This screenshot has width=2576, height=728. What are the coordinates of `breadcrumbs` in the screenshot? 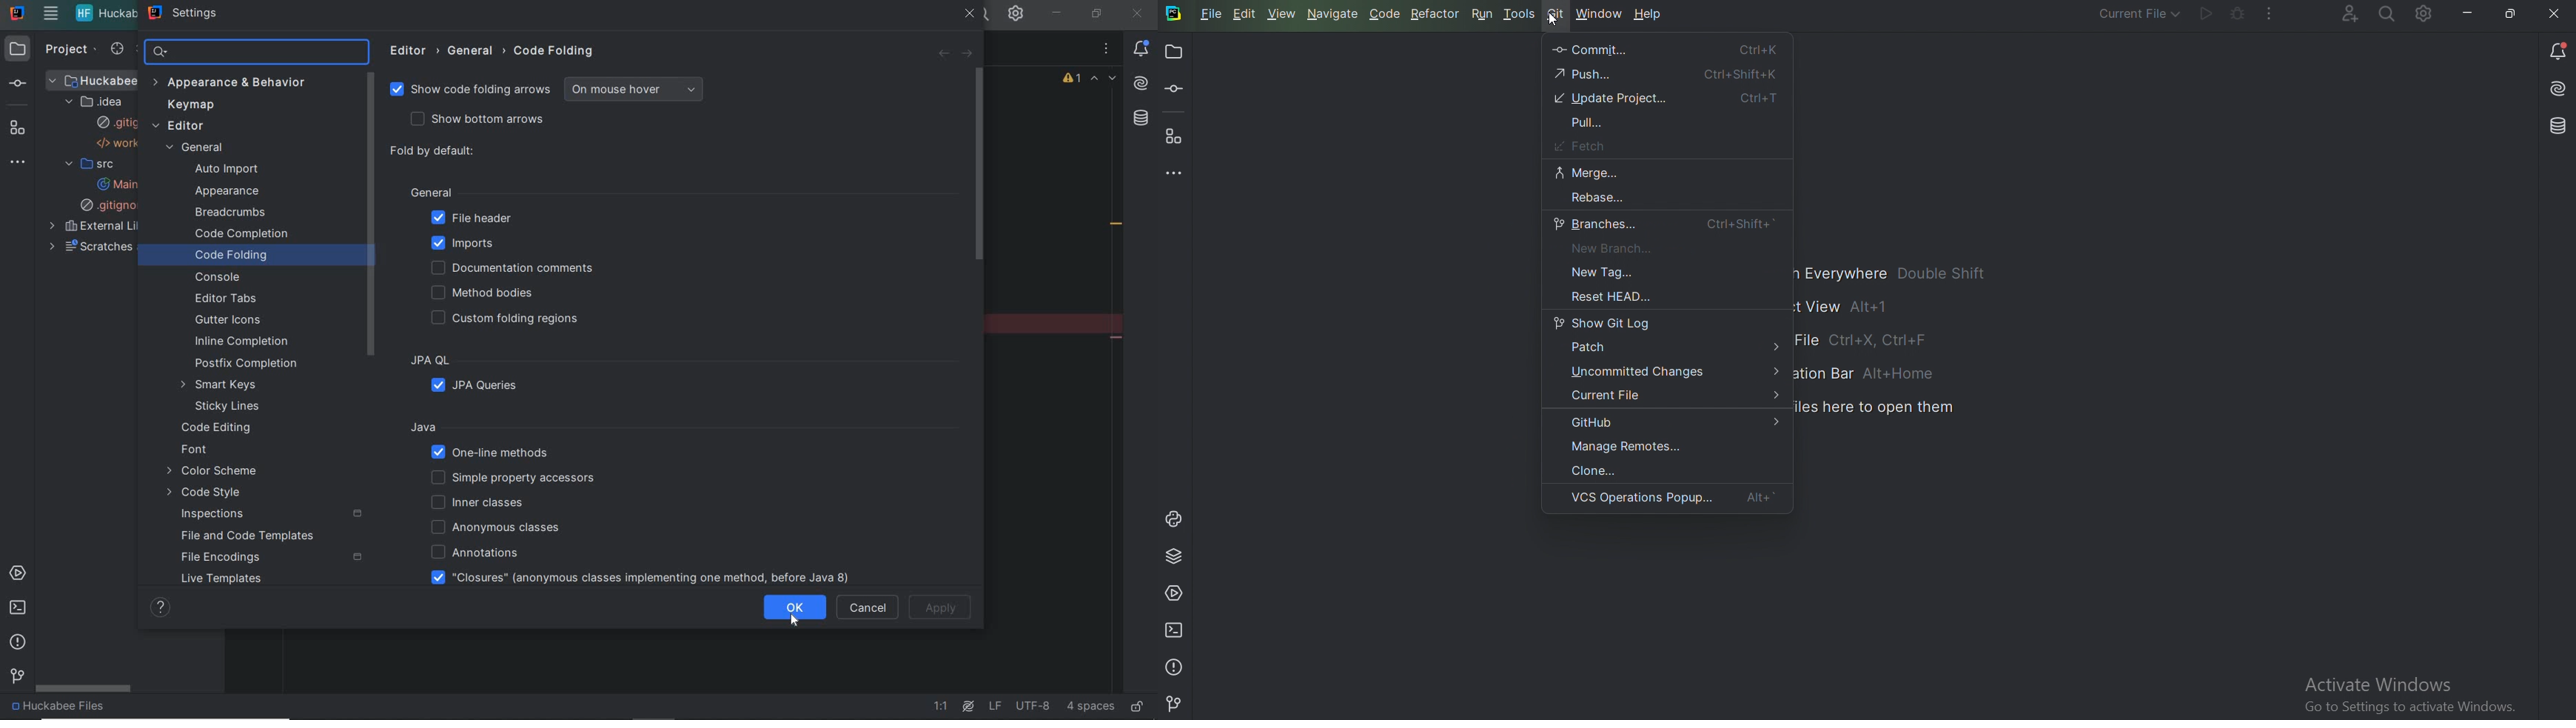 It's located at (232, 212).